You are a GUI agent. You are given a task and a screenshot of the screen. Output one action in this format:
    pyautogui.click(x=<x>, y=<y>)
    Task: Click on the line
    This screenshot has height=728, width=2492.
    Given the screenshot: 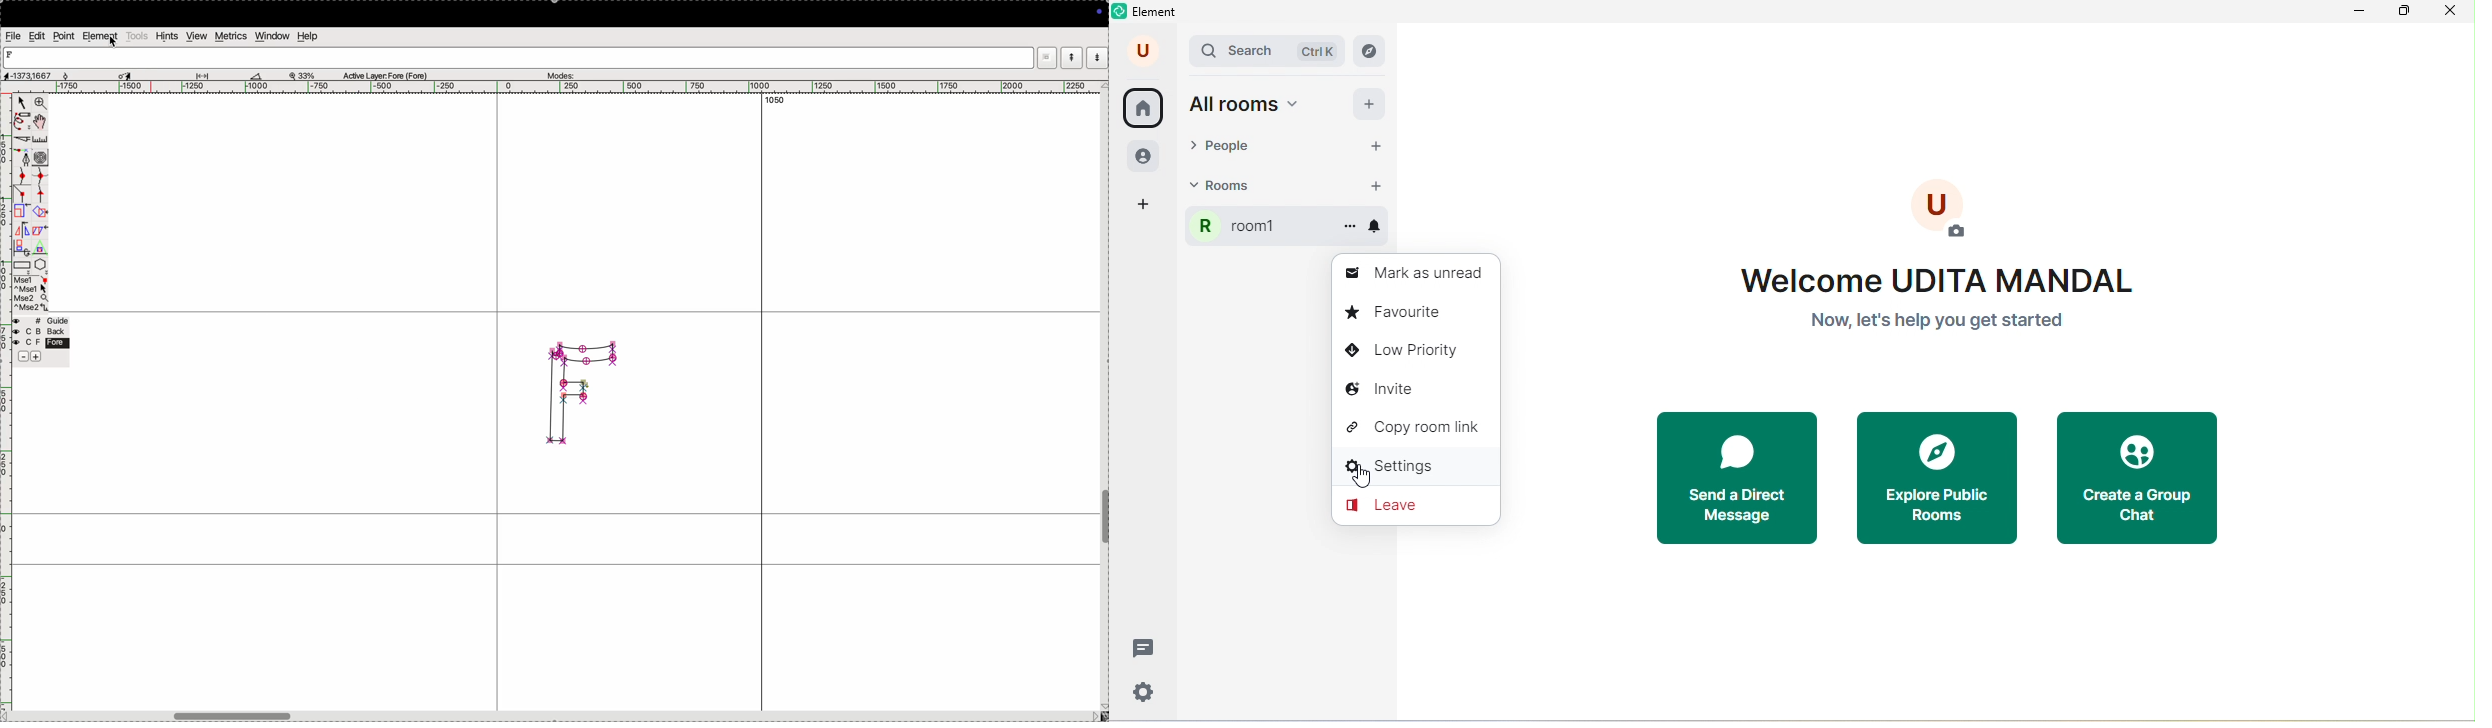 What is the action you would take?
    pyautogui.click(x=23, y=196)
    